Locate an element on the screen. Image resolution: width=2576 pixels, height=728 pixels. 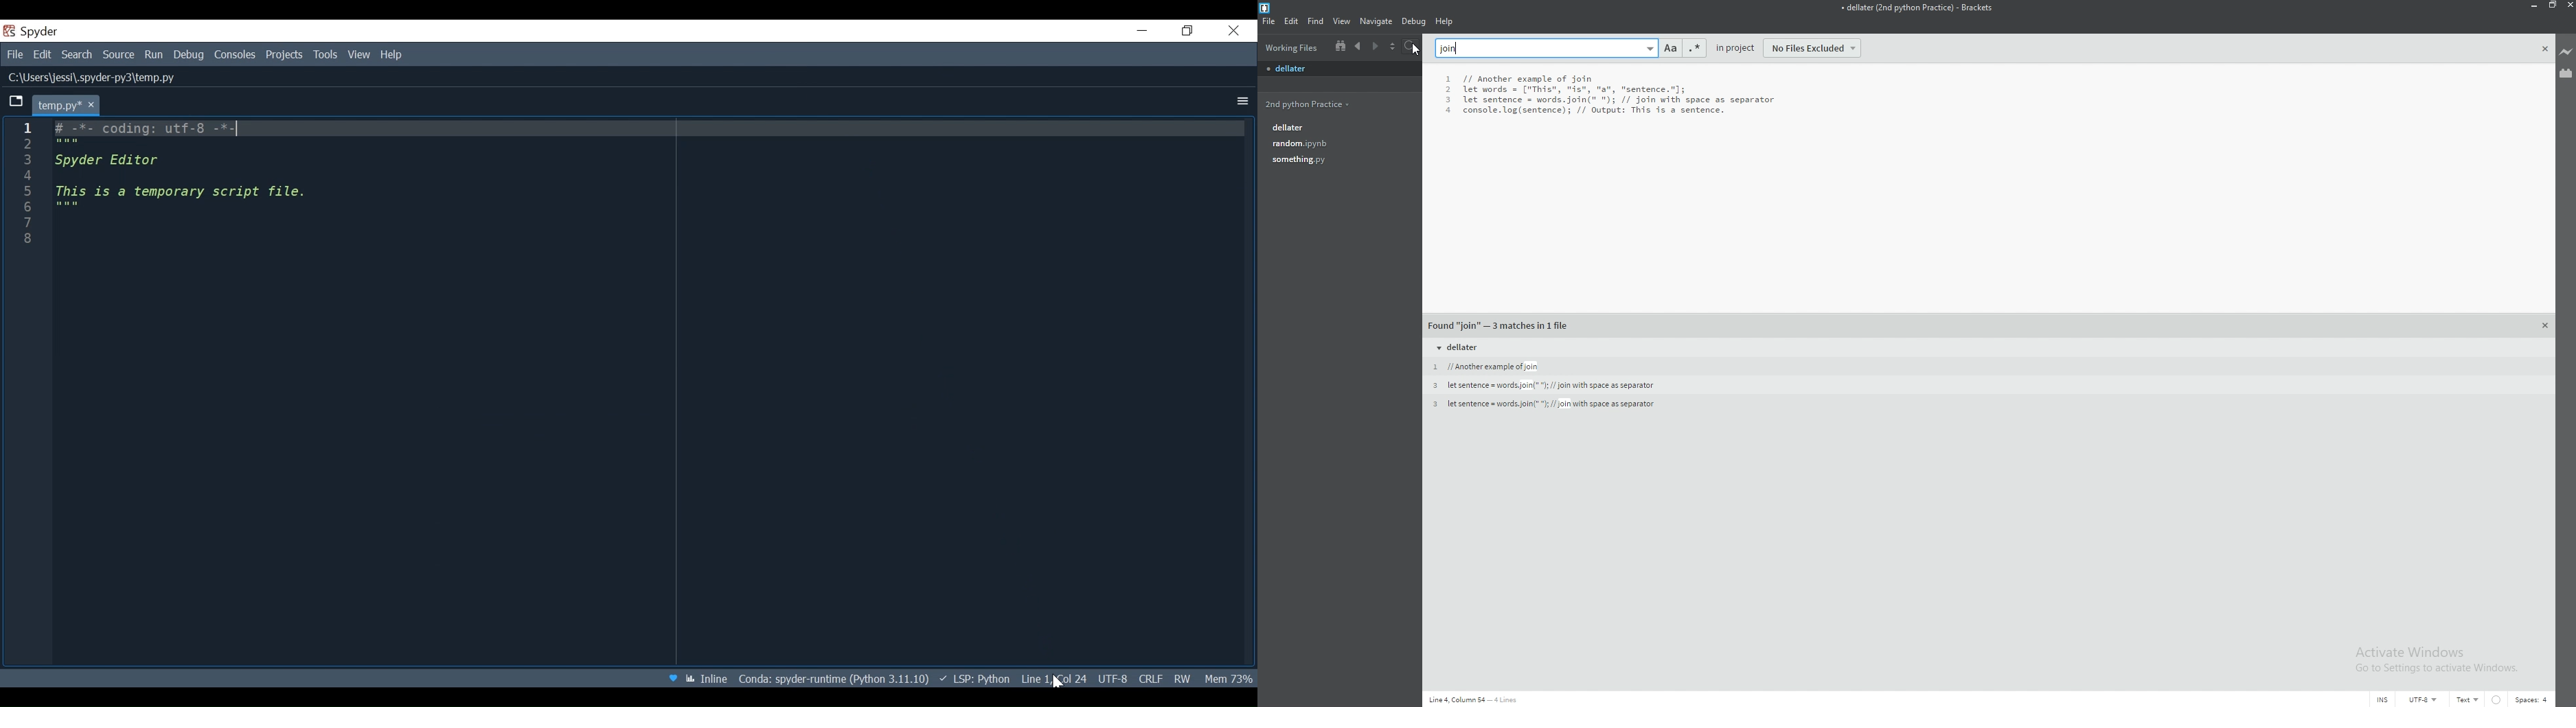
Activate Windows
Go to Settings to activate Windows. is located at coordinates (2441, 657).